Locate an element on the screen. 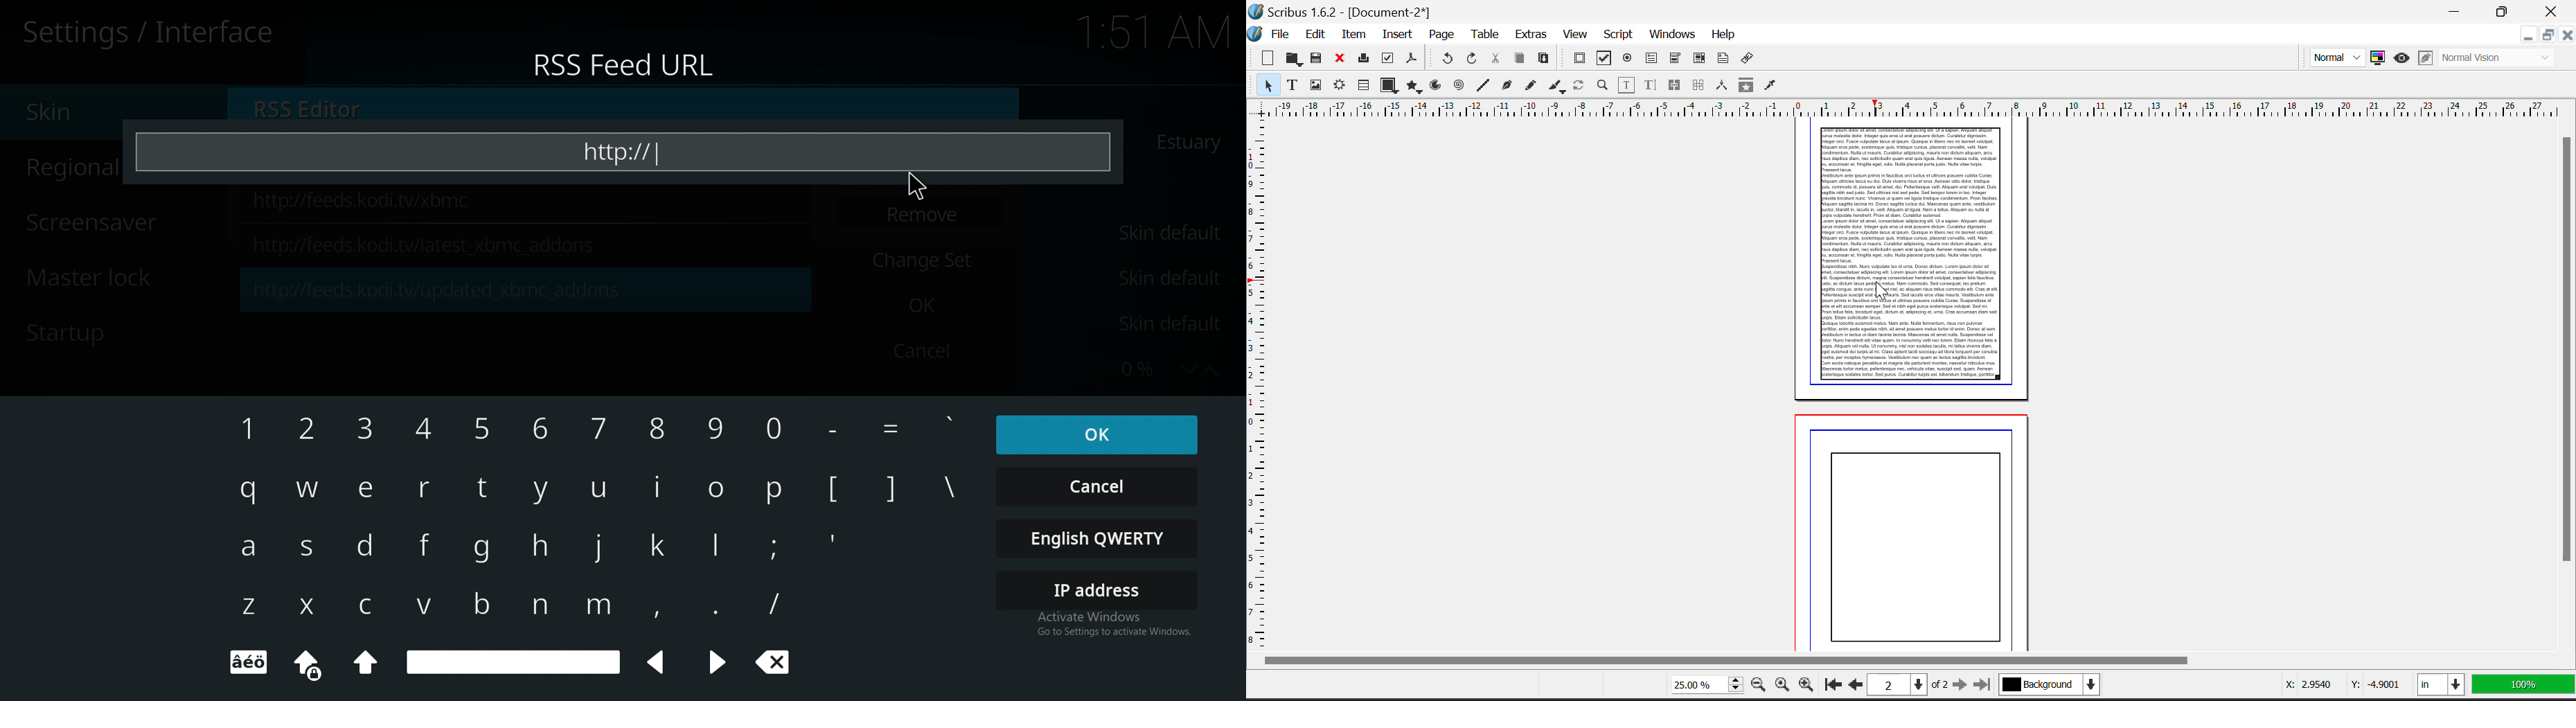  Bezier Curve is located at coordinates (1505, 87).